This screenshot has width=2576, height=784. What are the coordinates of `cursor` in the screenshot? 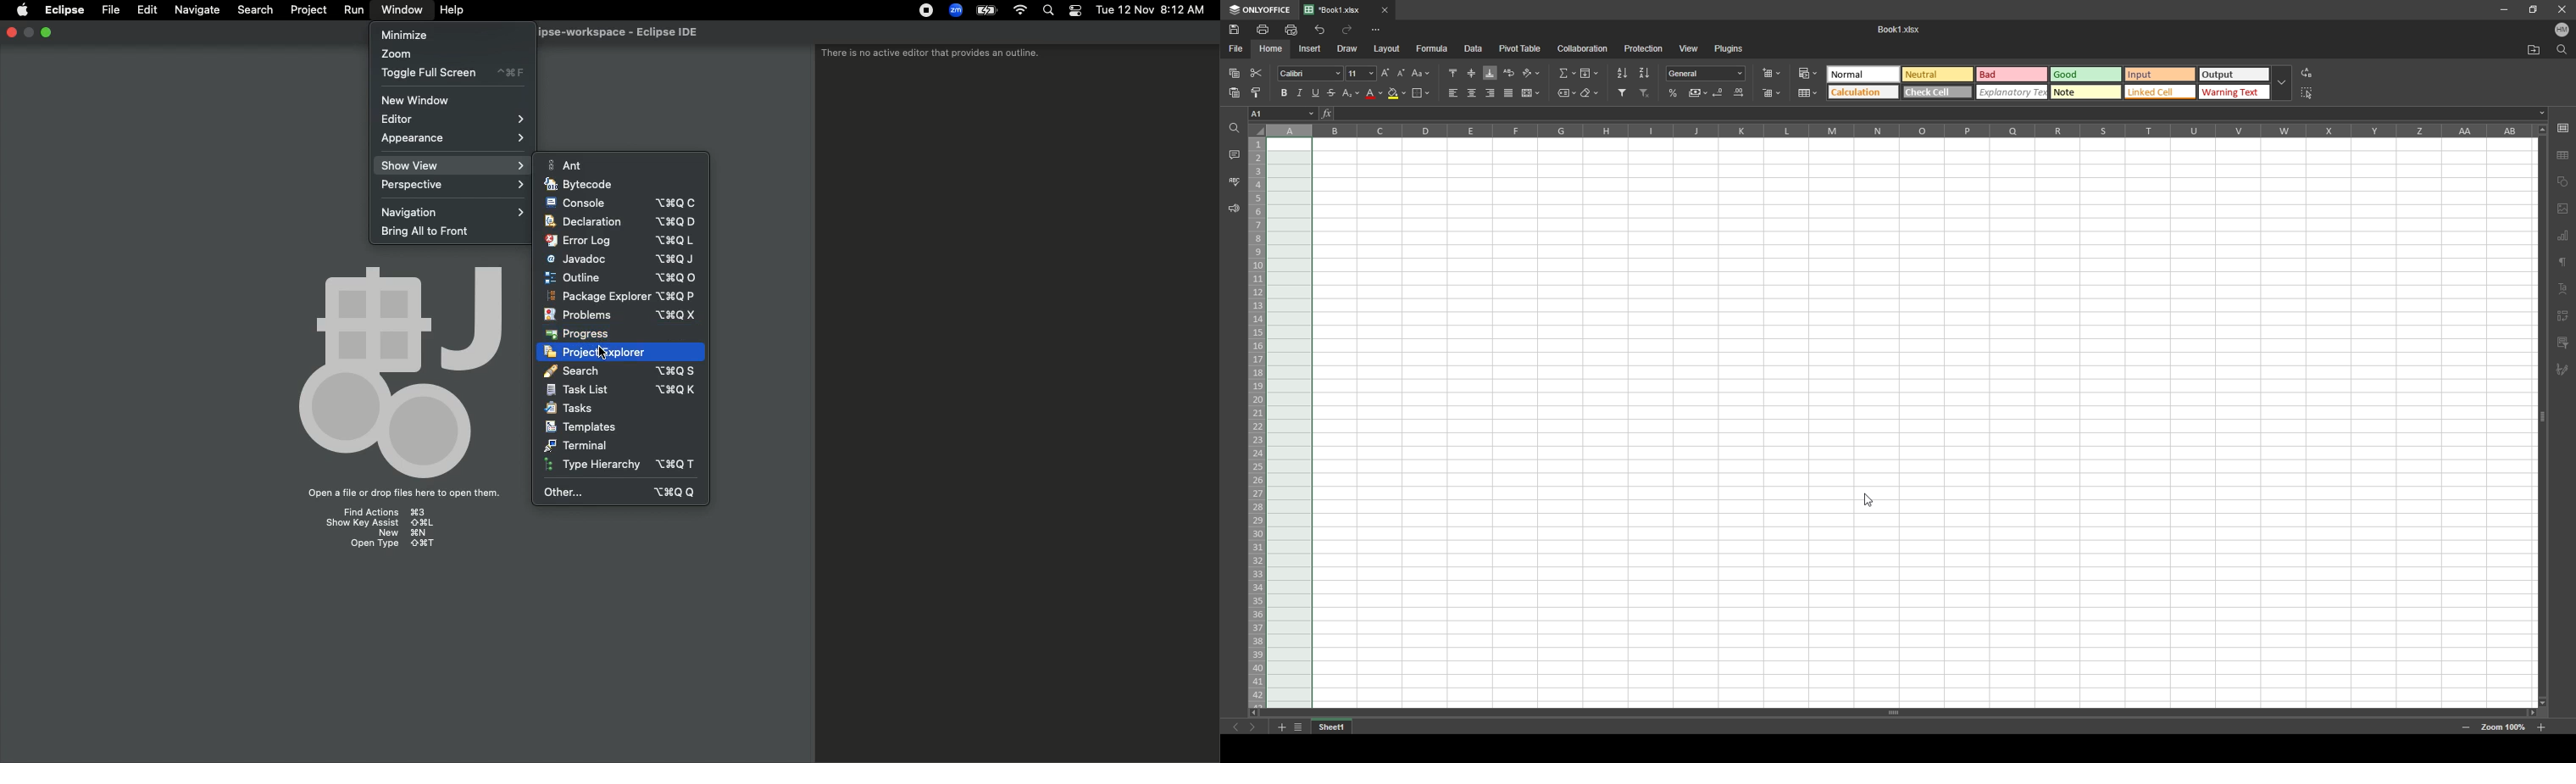 It's located at (1810, 78).